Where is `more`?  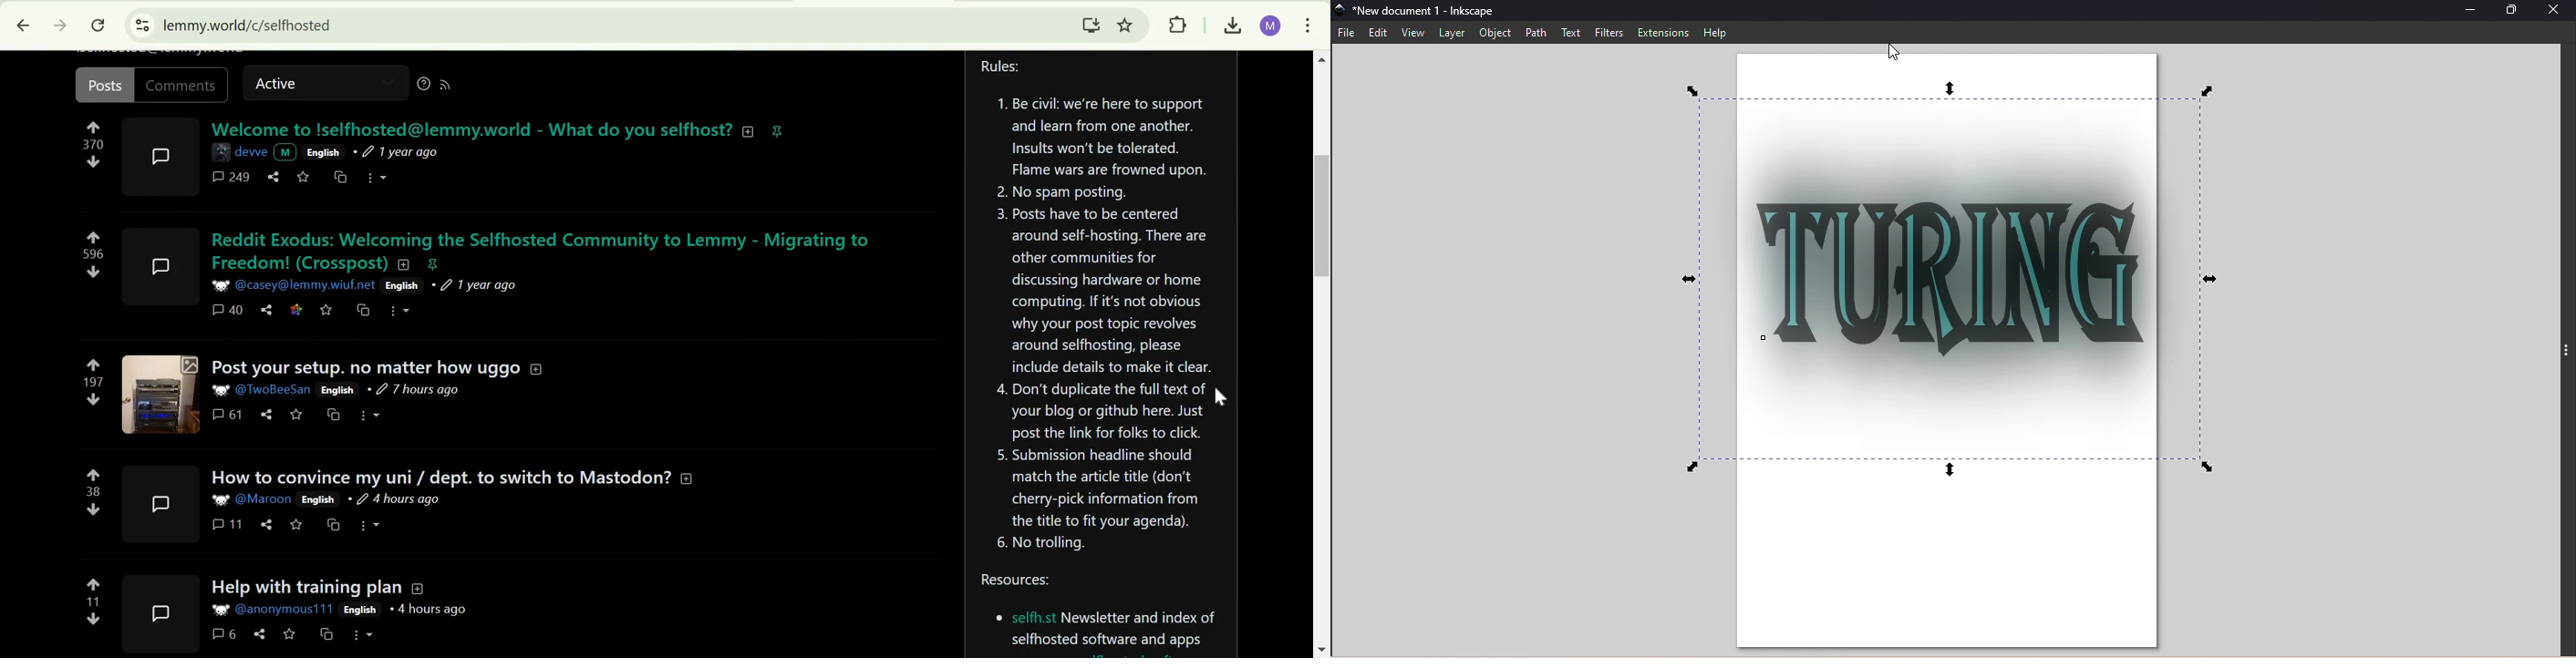 more is located at coordinates (380, 176).